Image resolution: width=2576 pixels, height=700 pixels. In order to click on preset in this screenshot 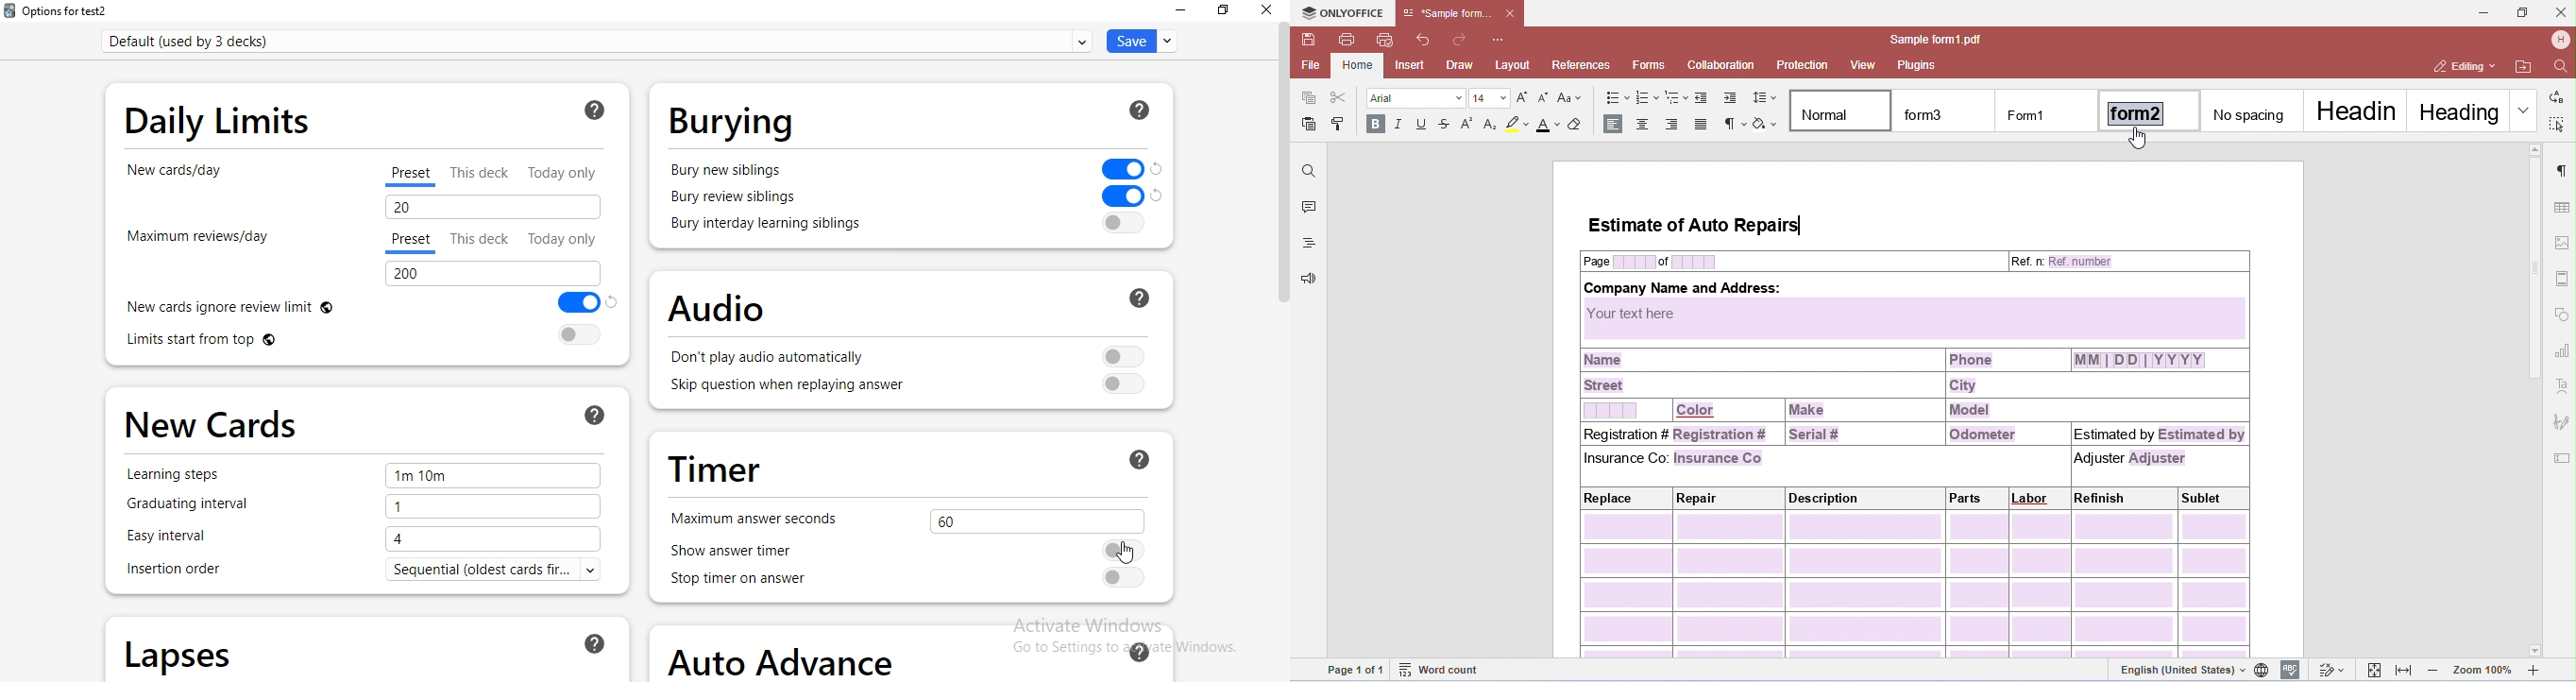, I will do `click(412, 240)`.